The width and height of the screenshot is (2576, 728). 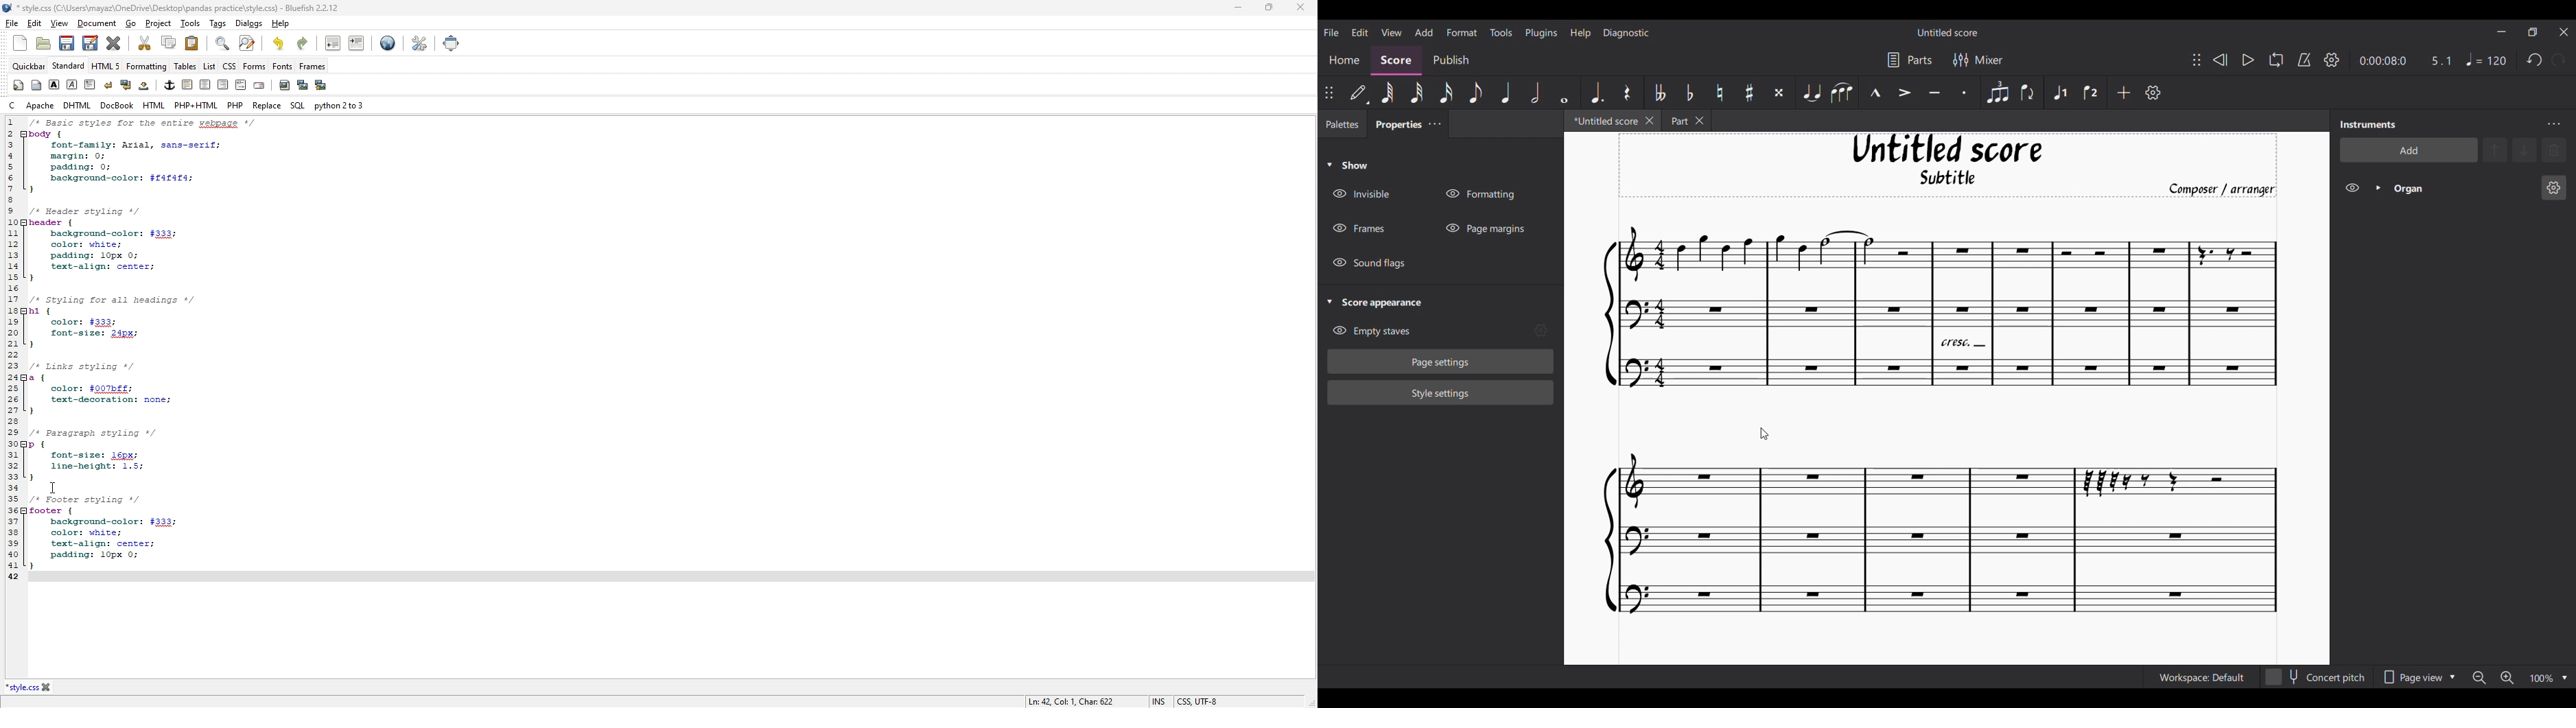 I want to click on Composer/arranger, so click(x=2228, y=189).